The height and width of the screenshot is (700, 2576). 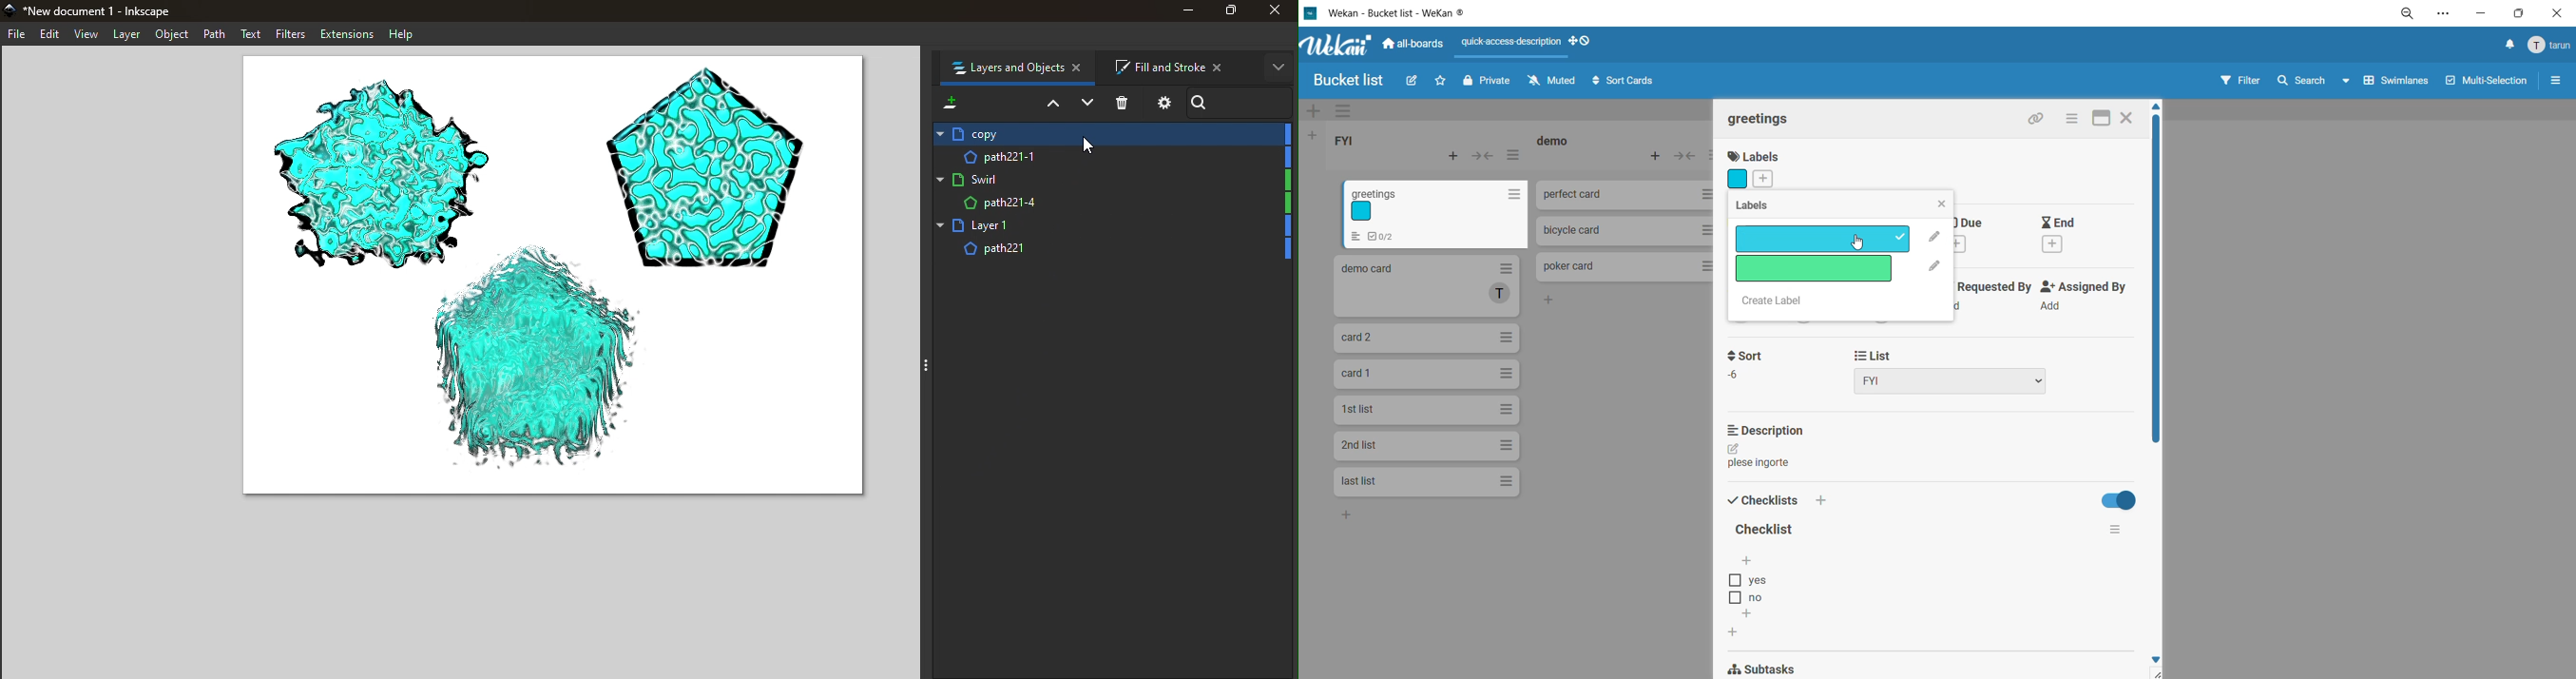 I want to click on subtasks, so click(x=1778, y=666).